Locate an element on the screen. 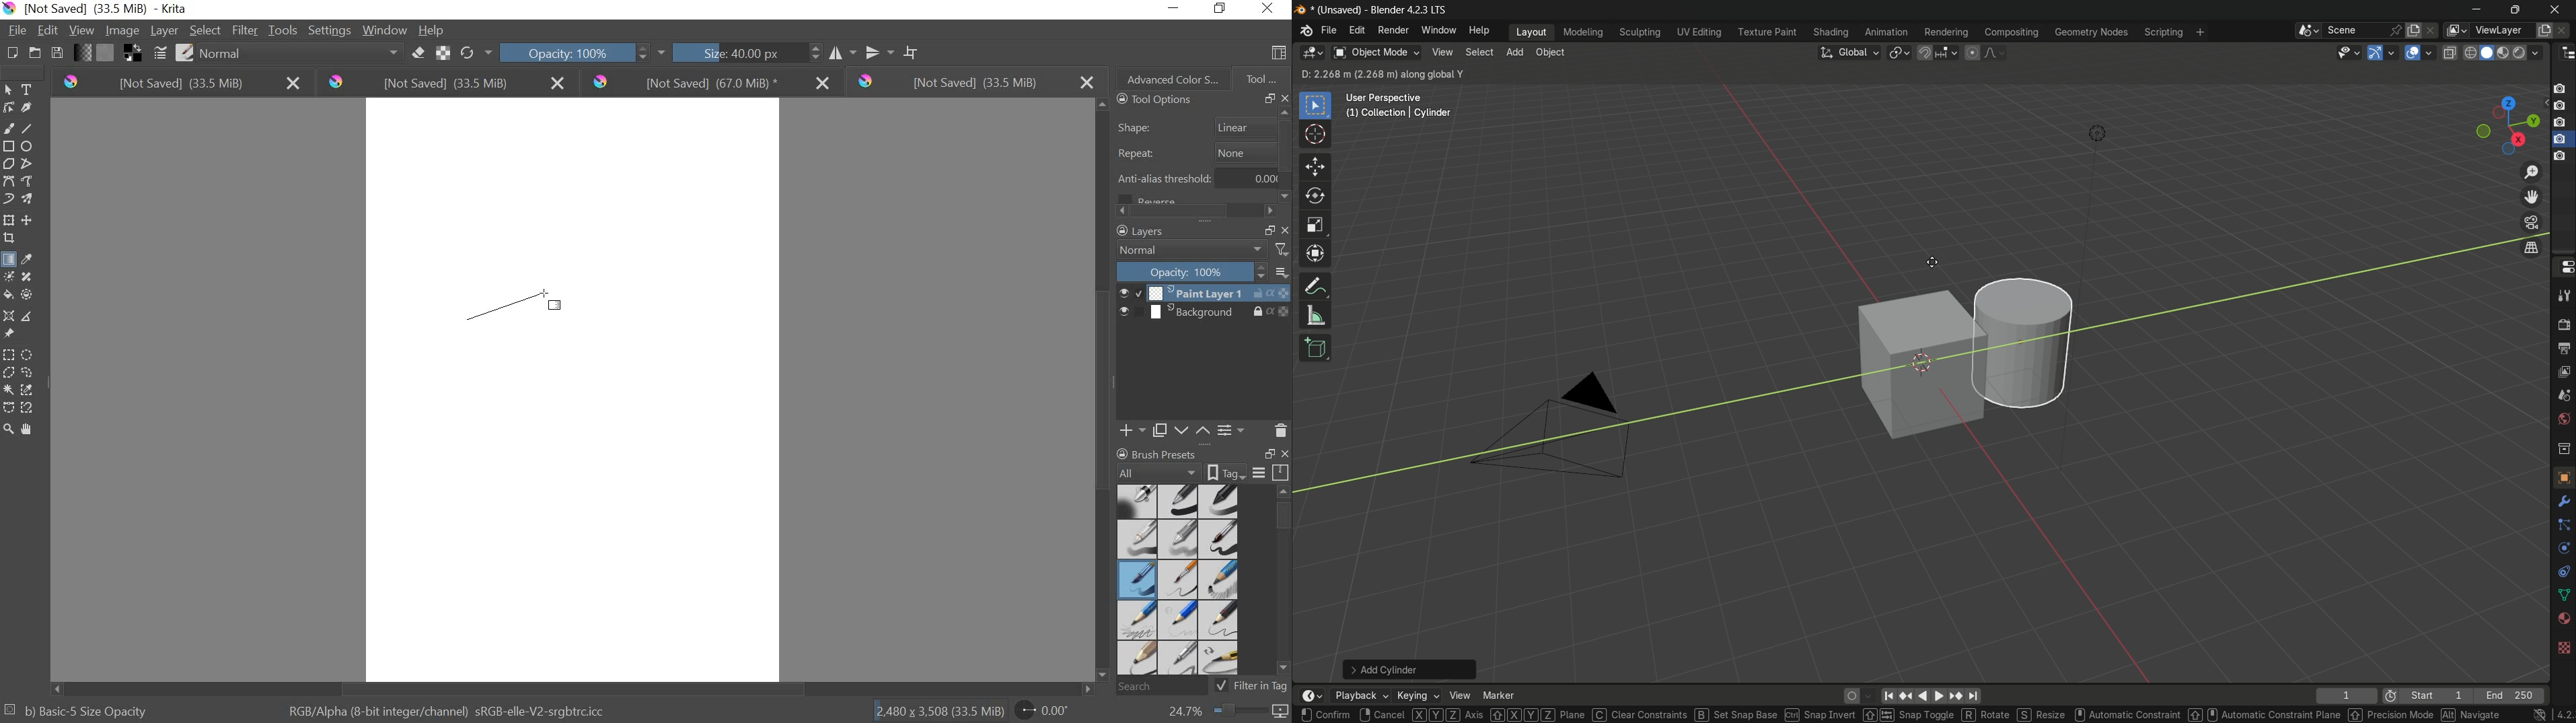 This screenshot has height=728, width=2576. text is located at coordinates (30, 90).